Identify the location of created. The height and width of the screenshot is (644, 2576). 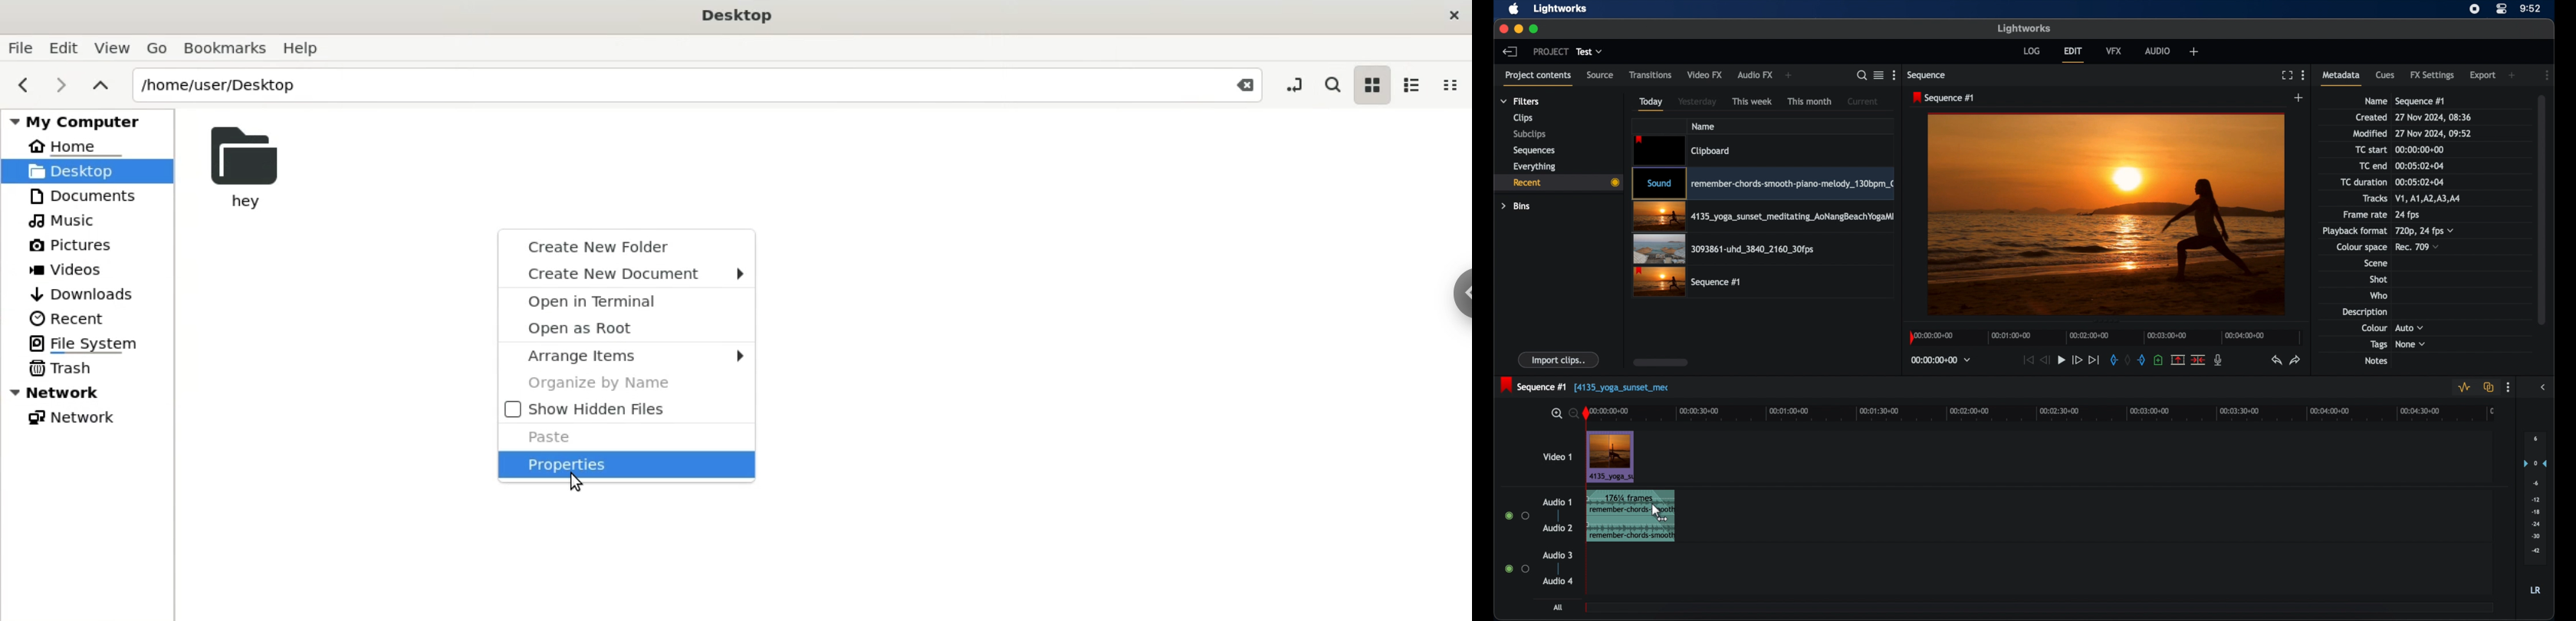
(2371, 117).